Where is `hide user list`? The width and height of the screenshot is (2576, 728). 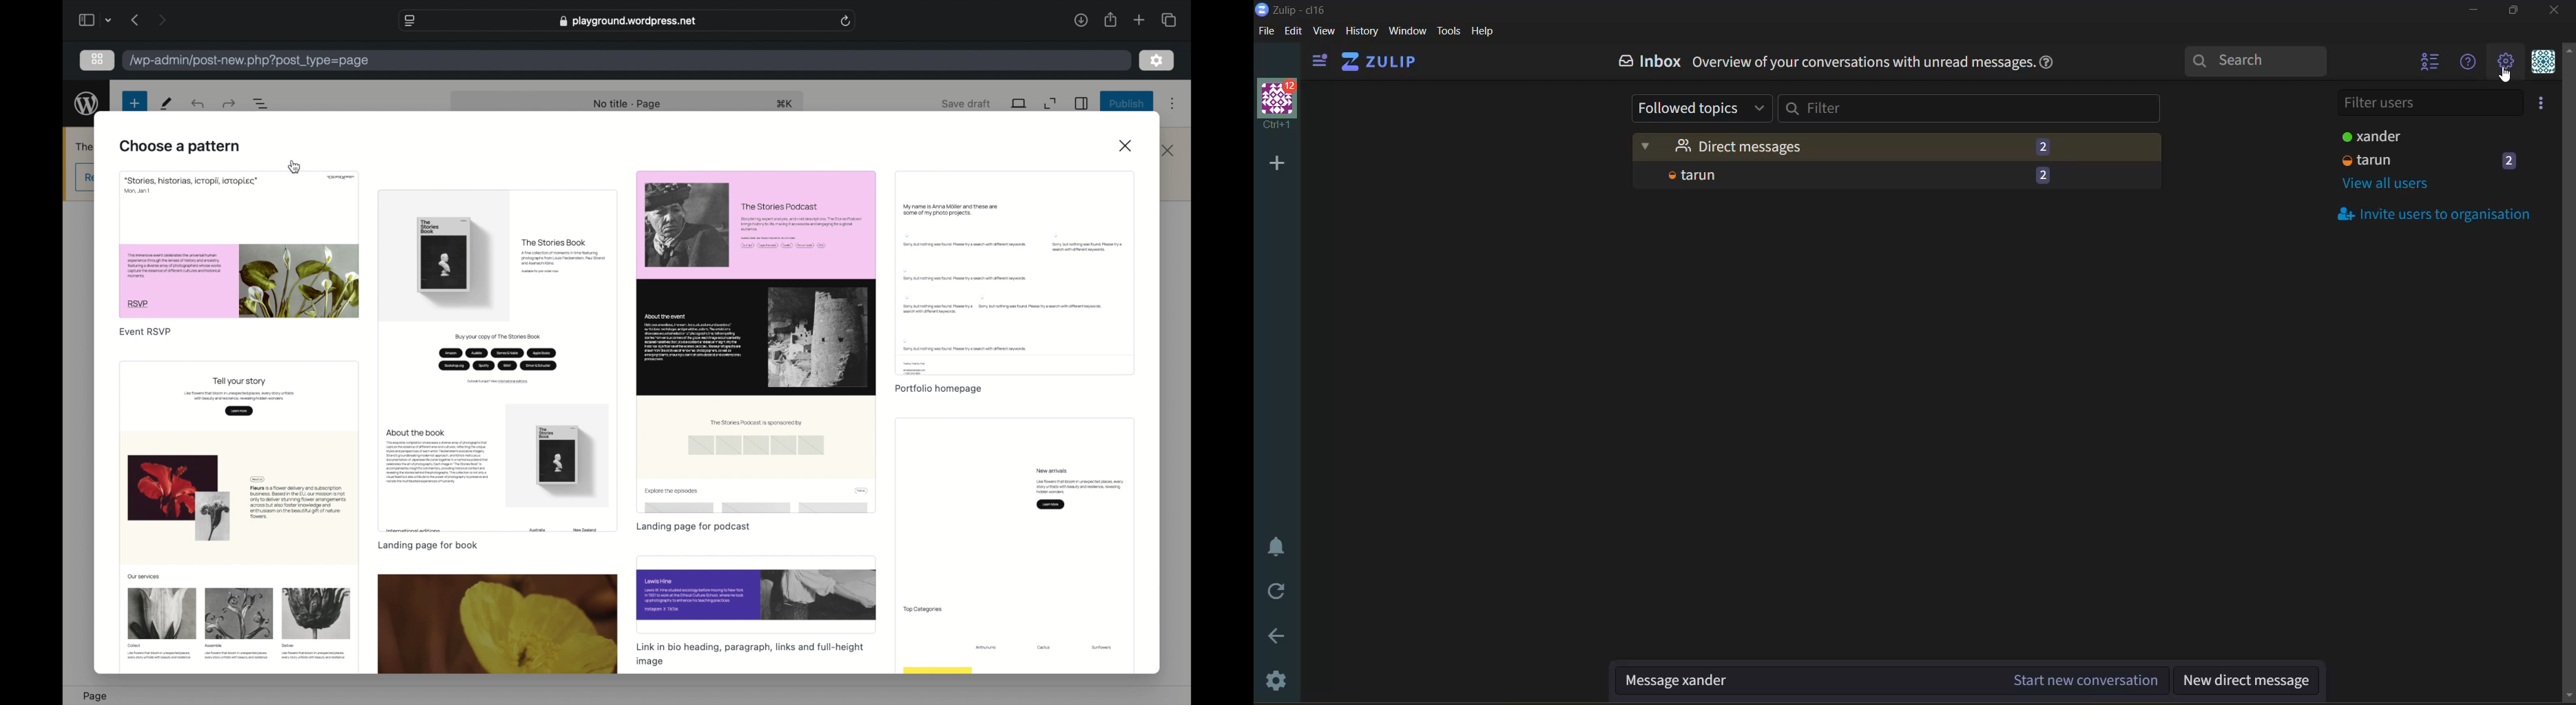
hide user list is located at coordinates (2427, 63).